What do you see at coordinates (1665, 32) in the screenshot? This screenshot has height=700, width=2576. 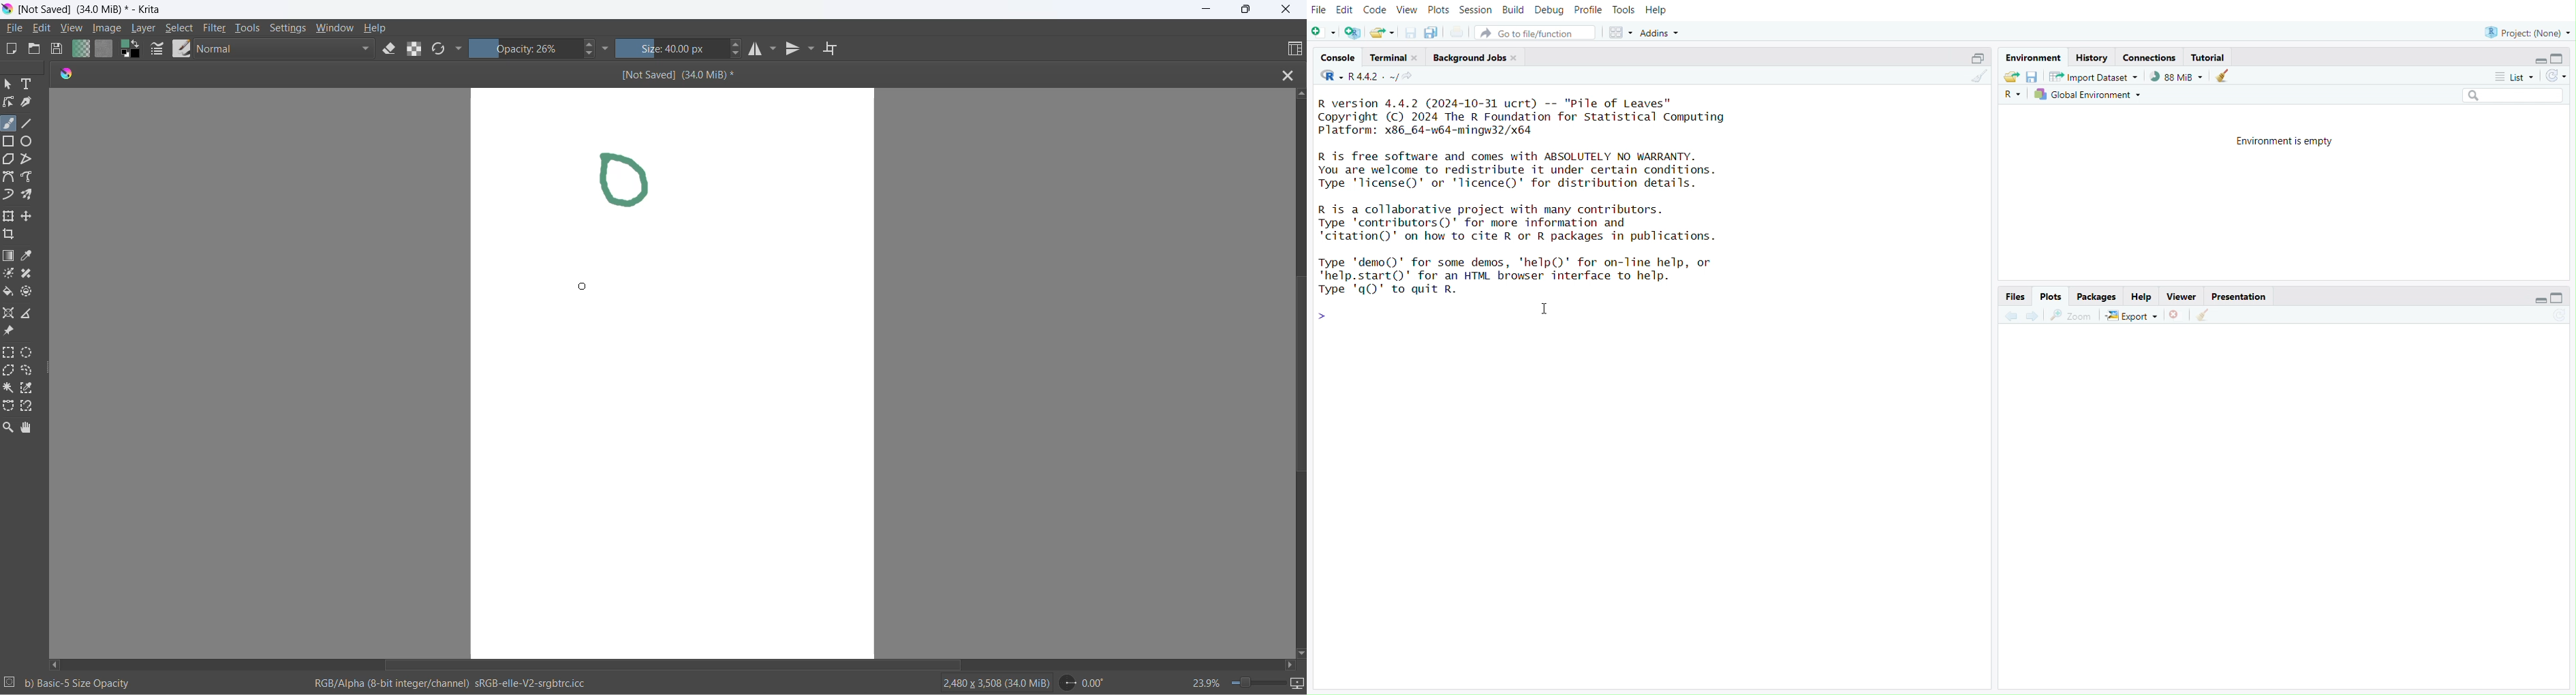 I see `Addins` at bounding box center [1665, 32].